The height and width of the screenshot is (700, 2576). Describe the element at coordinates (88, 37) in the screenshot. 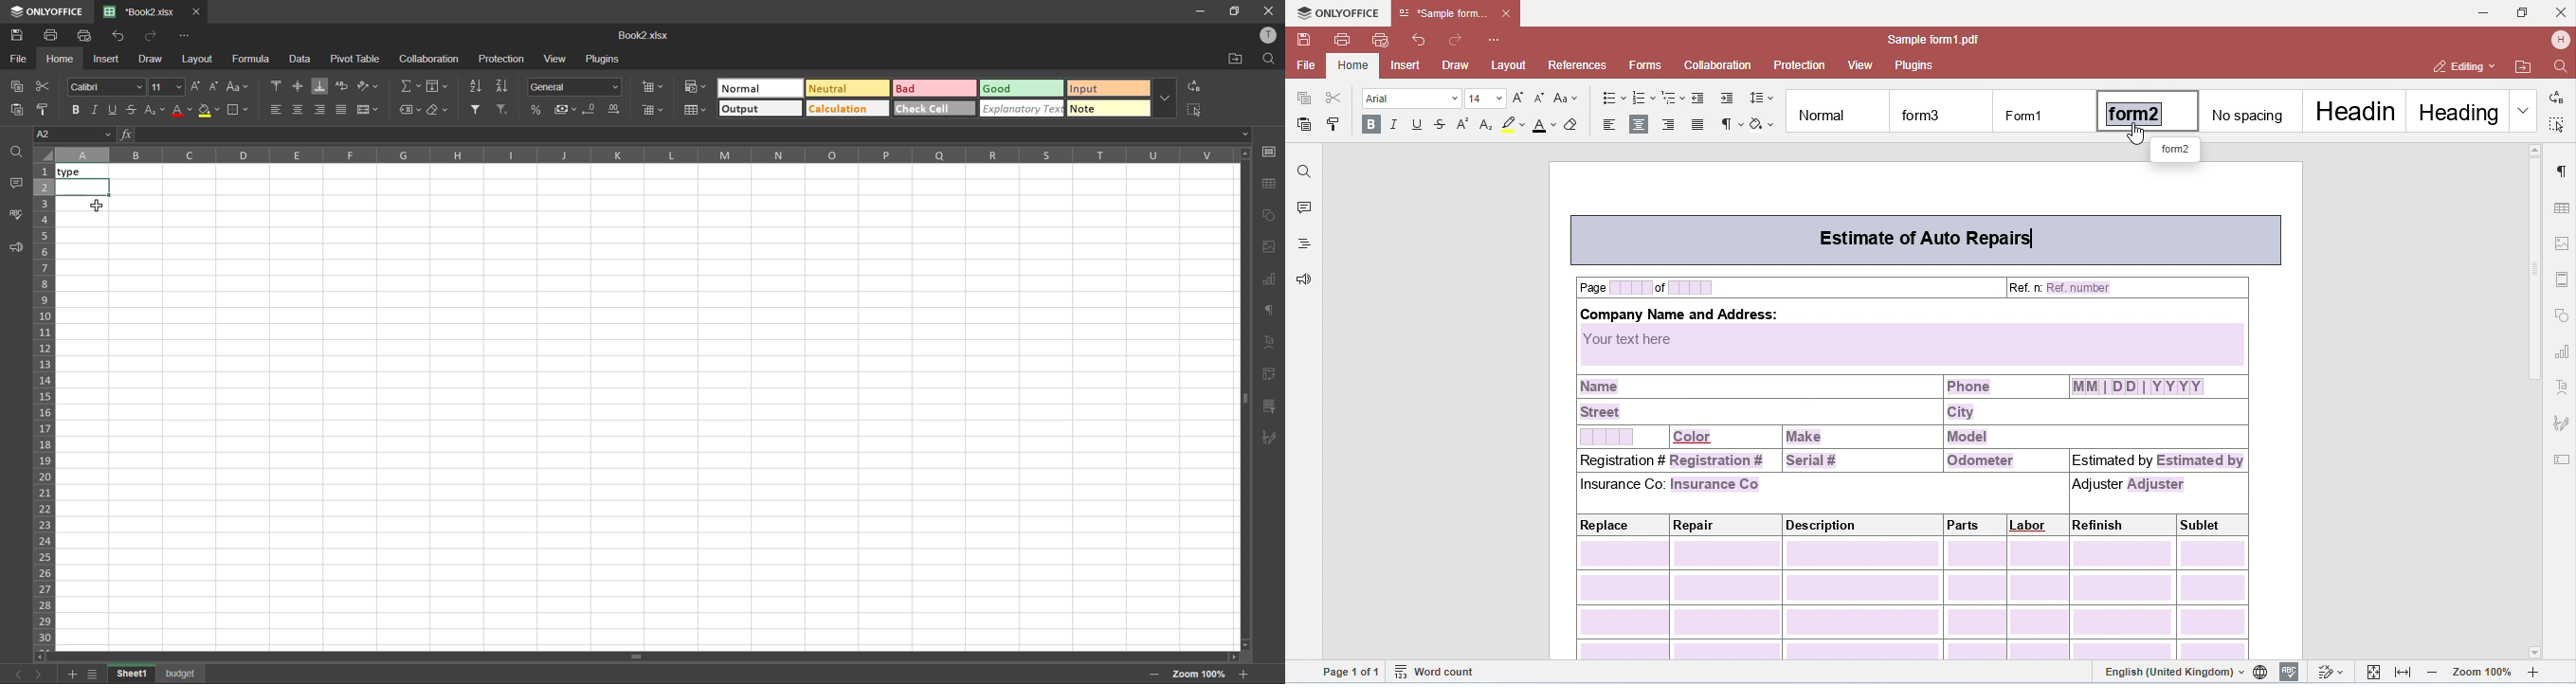

I see `quick print` at that location.